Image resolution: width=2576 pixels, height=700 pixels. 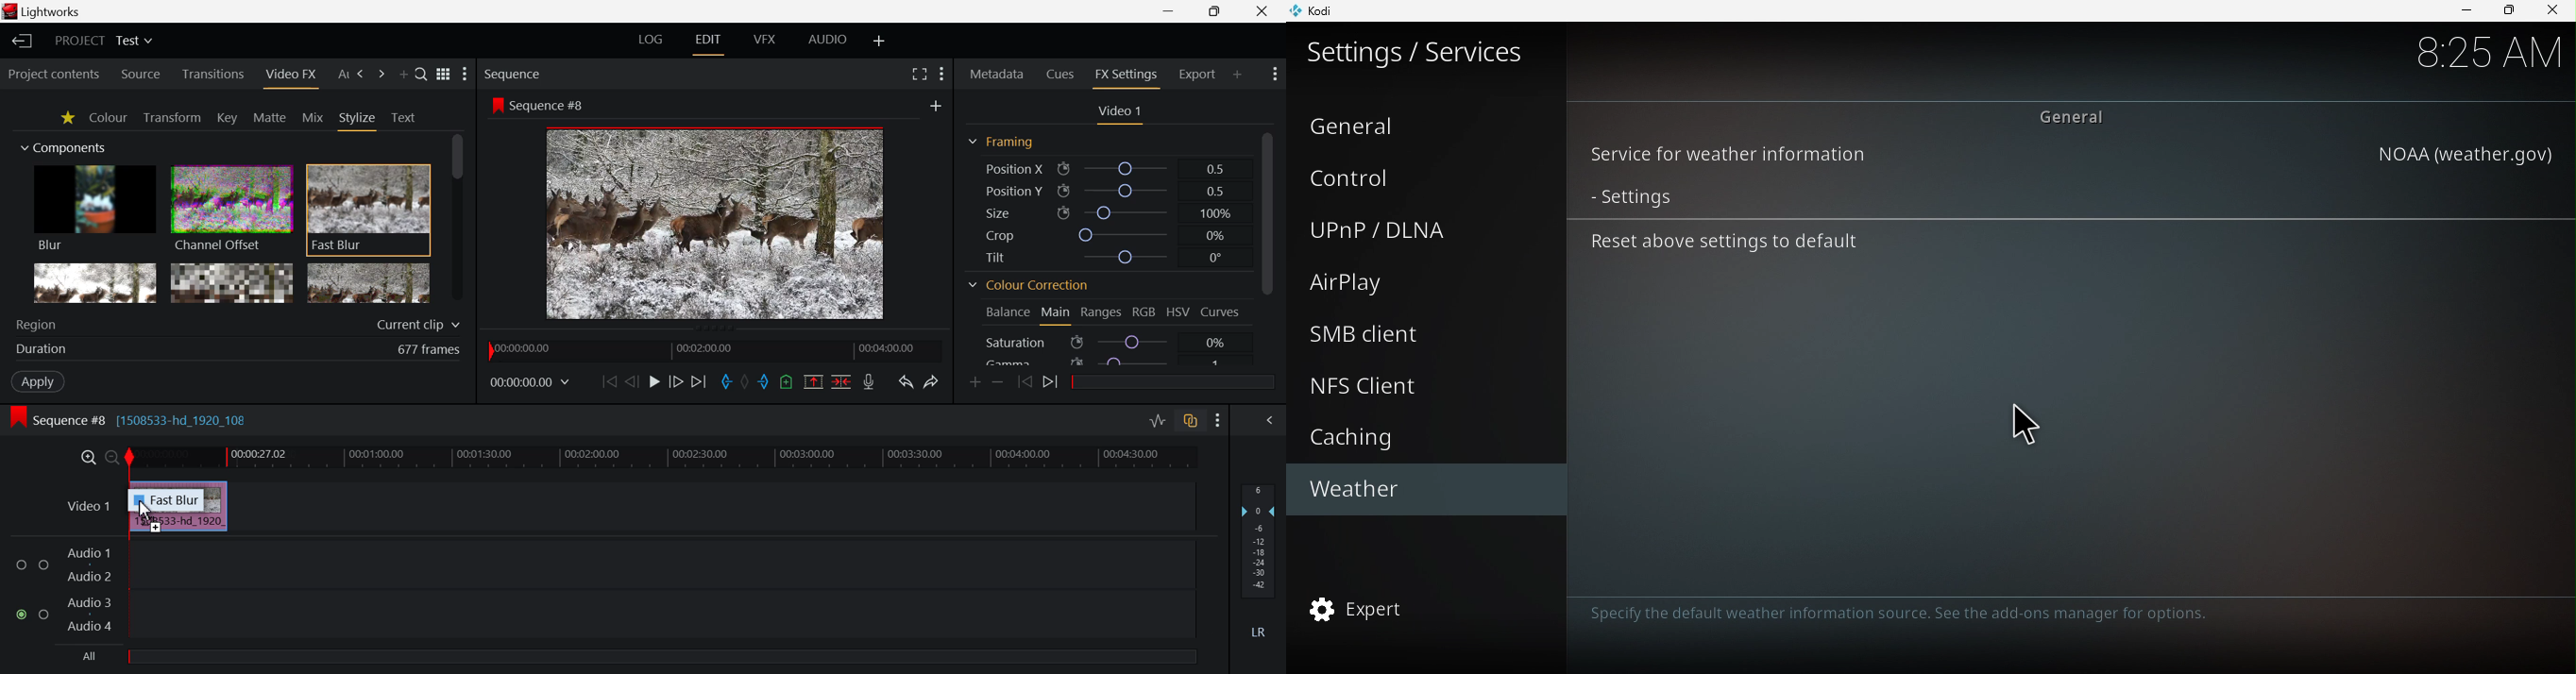 What do you see at coordinates (599, 591) in the screenshot?
I see `Audio Input Fields` at bounding box center [599, 591].